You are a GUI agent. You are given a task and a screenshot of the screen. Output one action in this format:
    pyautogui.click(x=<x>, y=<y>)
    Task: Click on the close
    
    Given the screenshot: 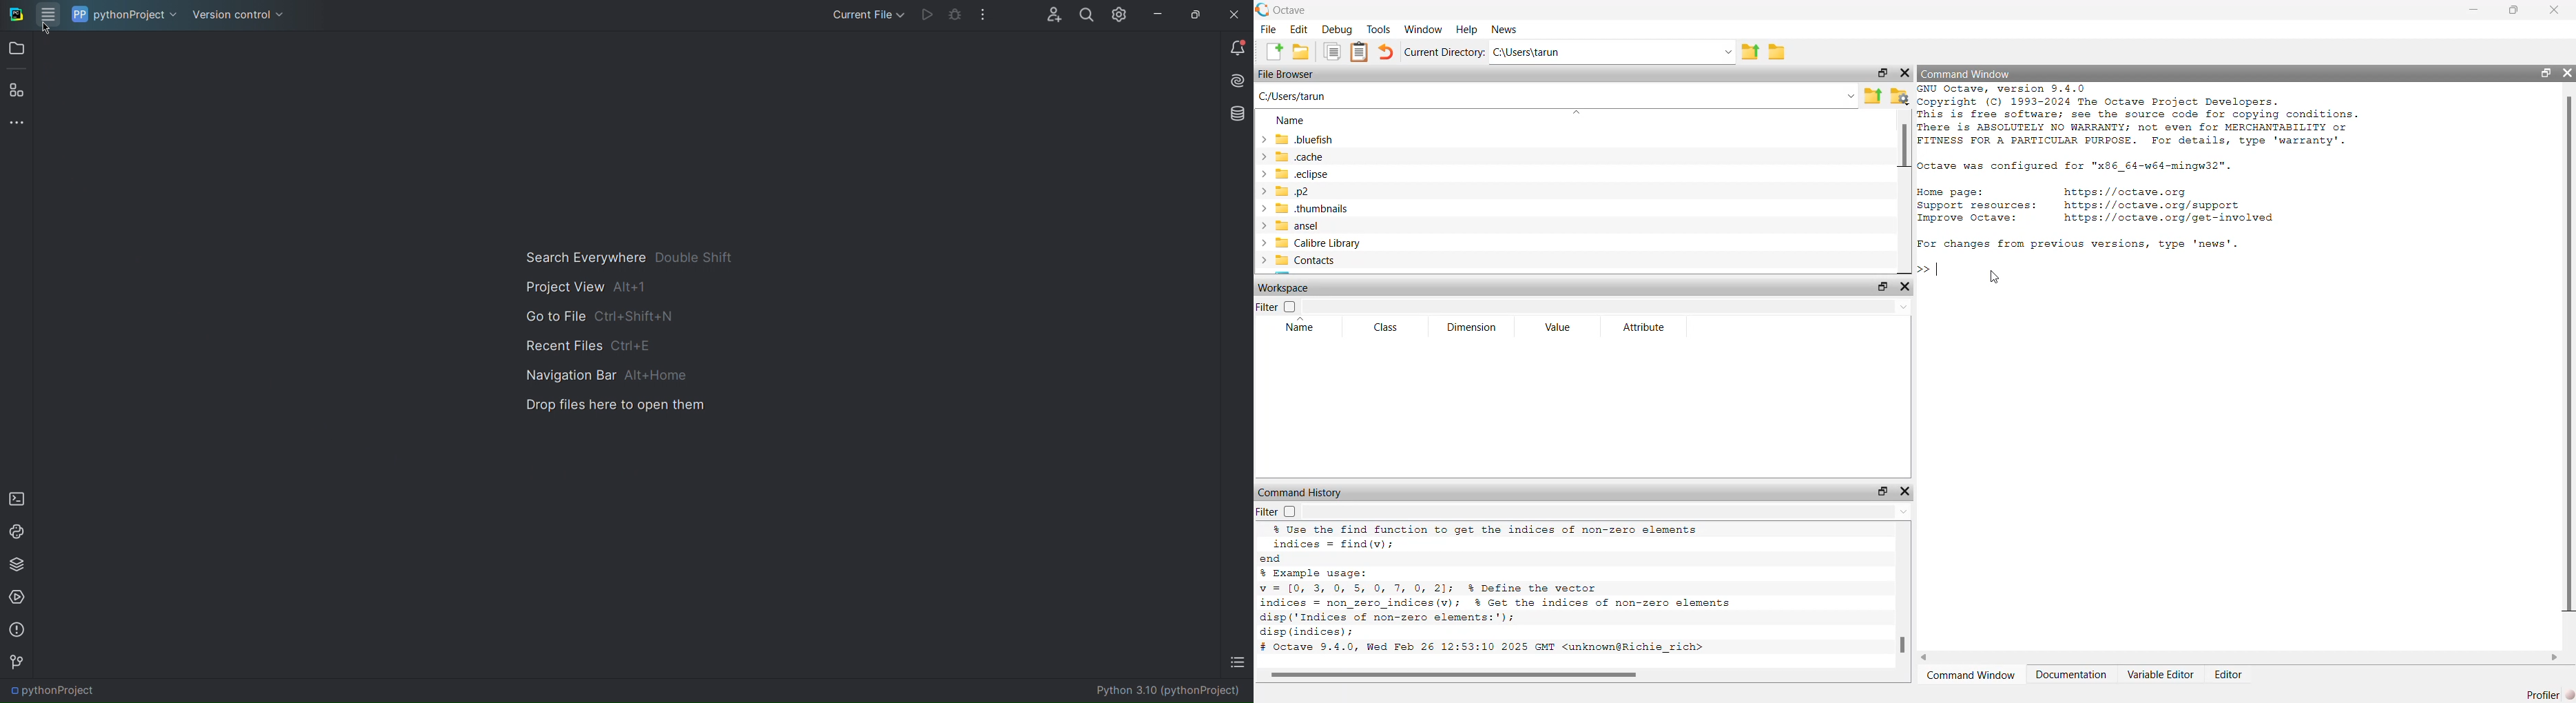 What is the action you would take?
    pyautogui.click(x=1905, y=75)
    